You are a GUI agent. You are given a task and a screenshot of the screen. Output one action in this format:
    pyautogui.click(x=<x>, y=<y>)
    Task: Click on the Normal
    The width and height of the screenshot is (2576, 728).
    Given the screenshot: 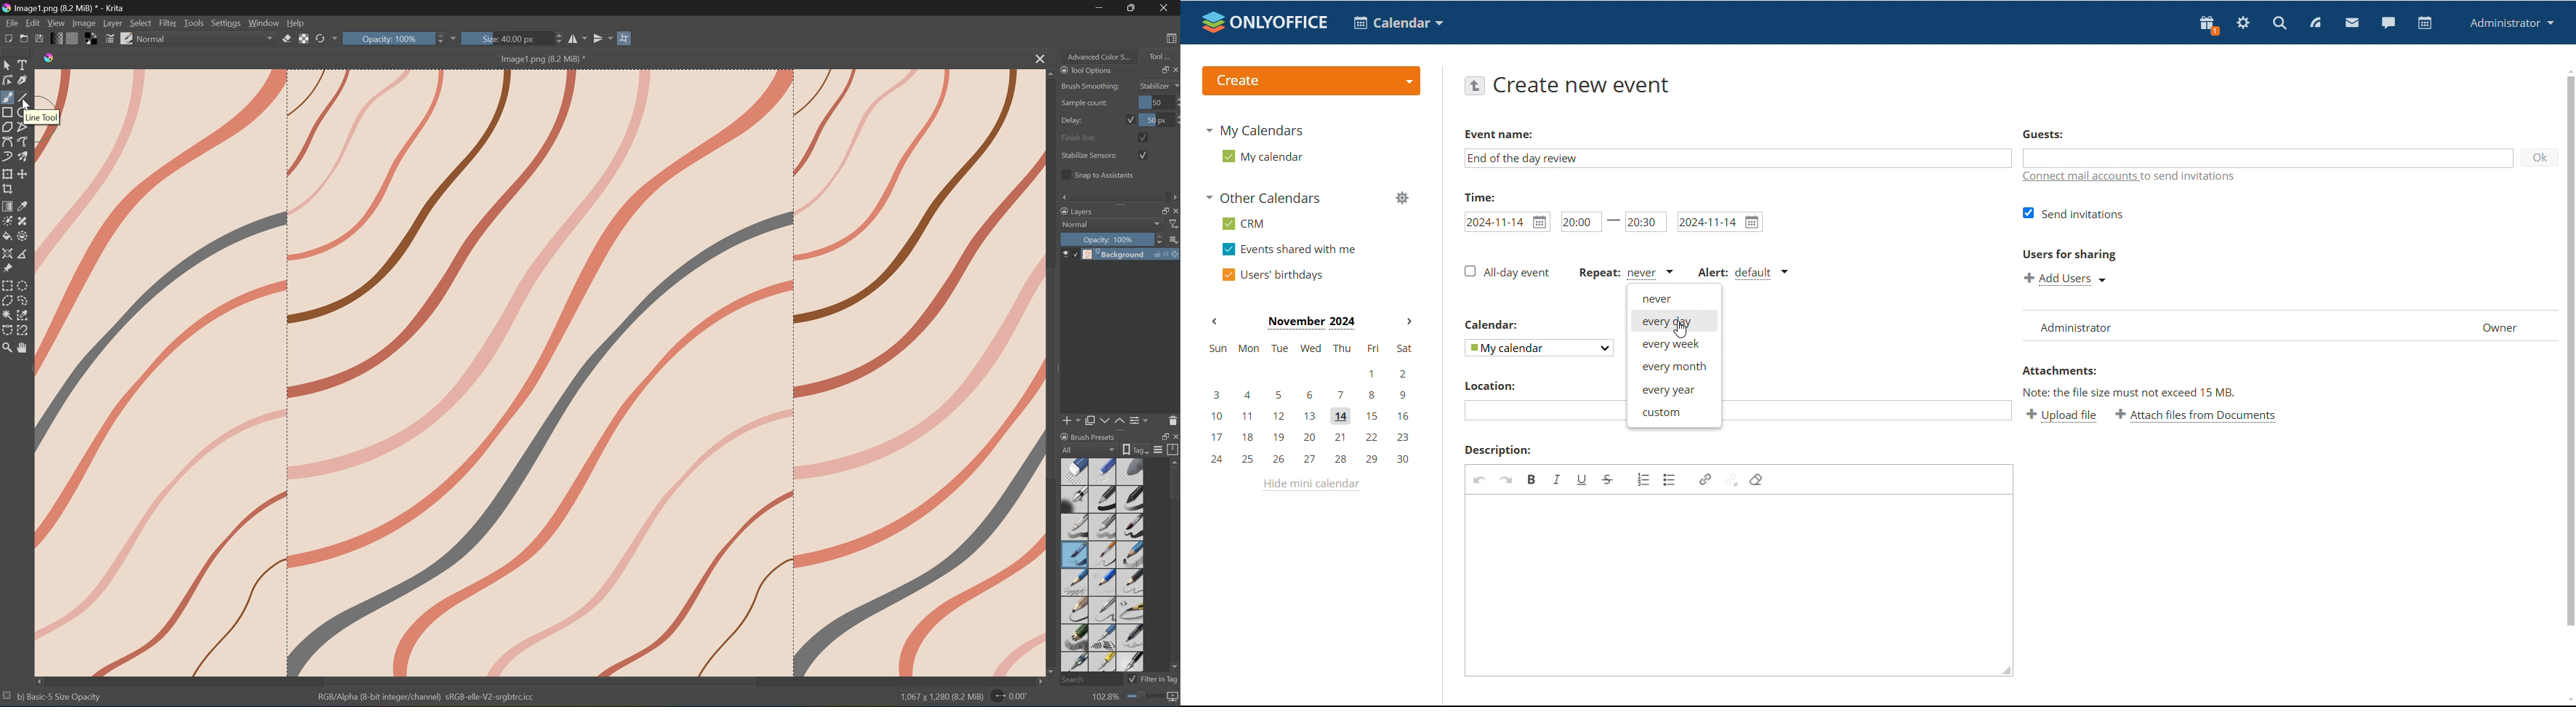 What is the action you would take?
    pyautogui.click(x=155, y=38)
    